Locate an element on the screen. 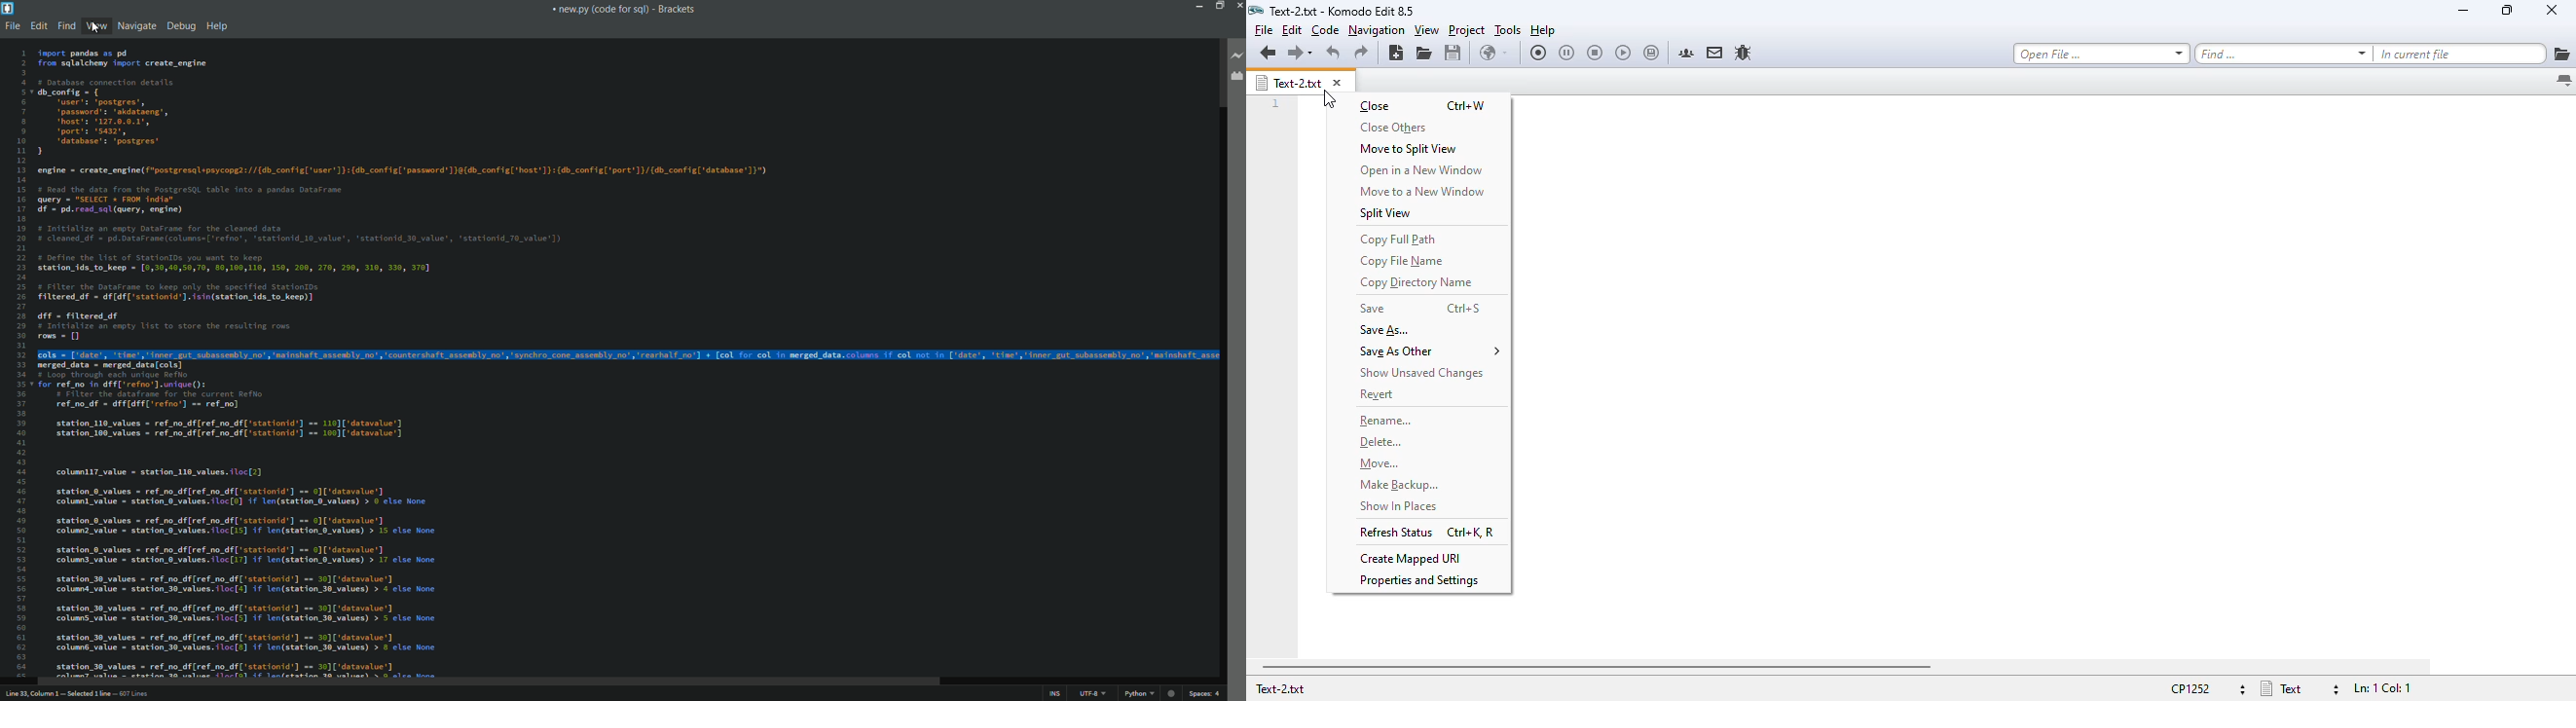 Image resolution: width=2576 pixels, height=728 pixels. view menu is located at coordinates (95, 26).